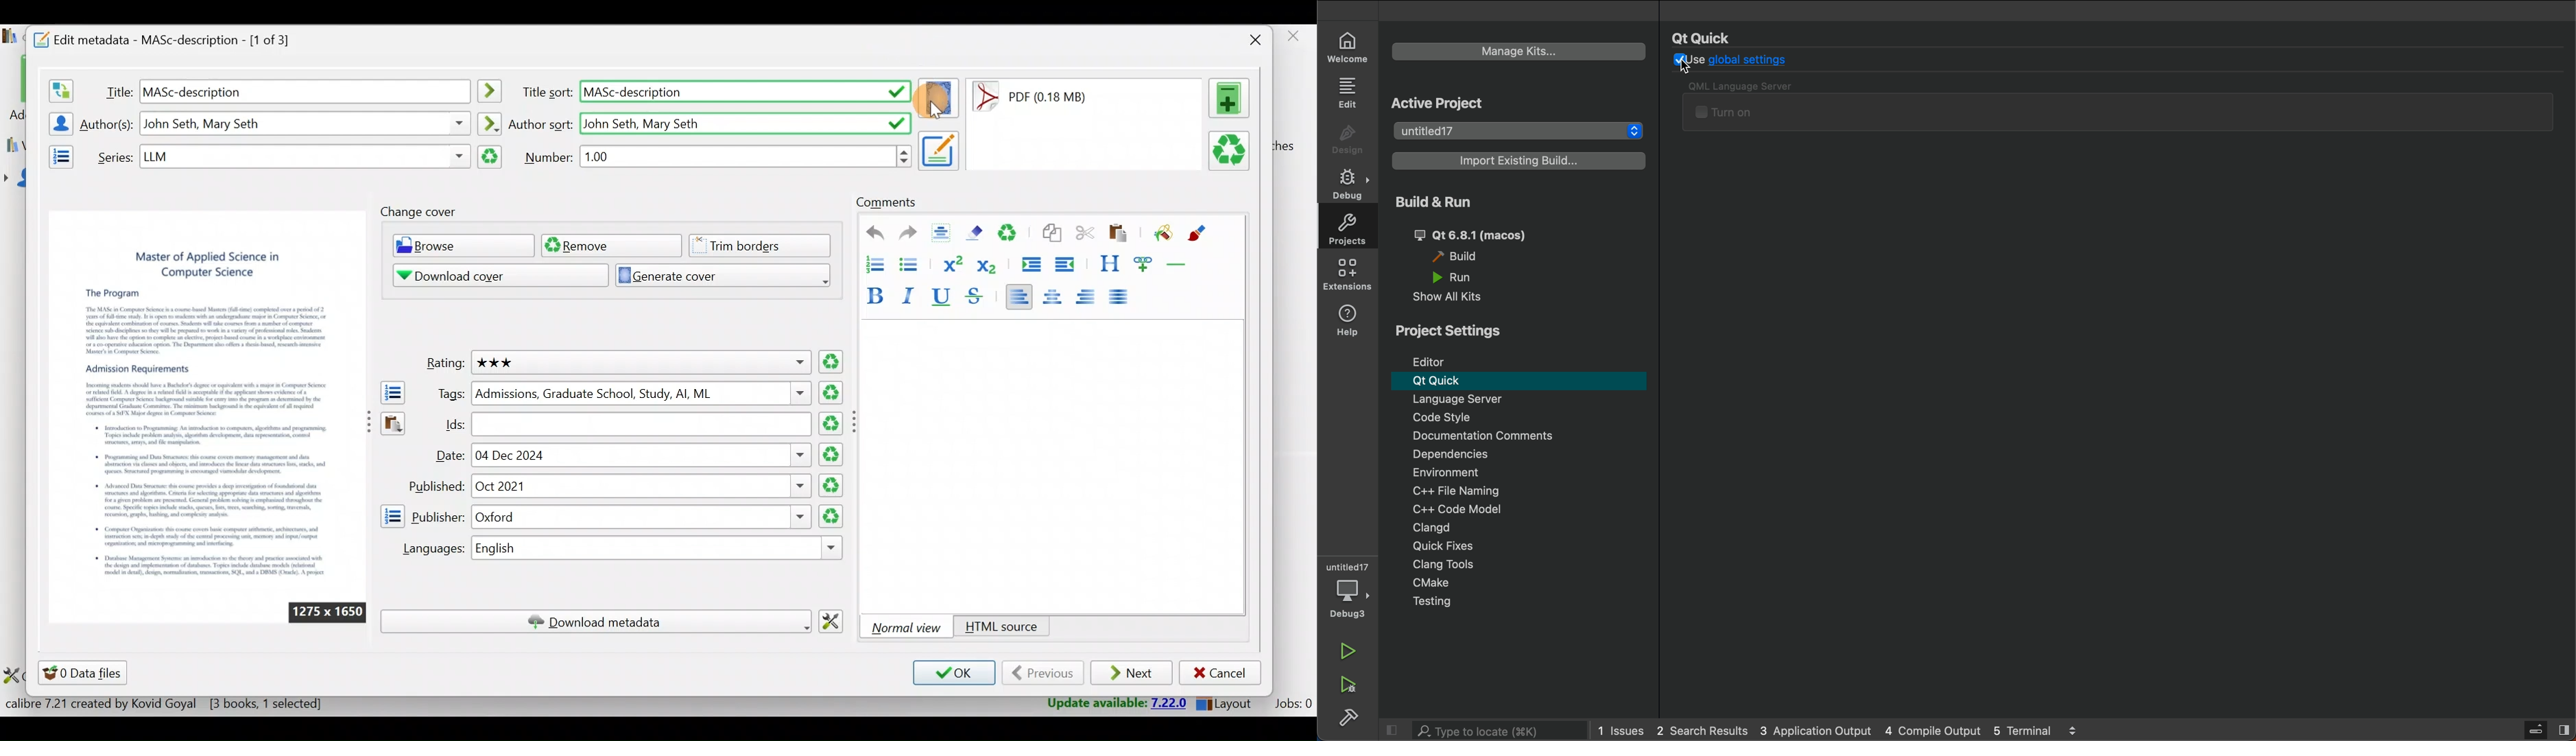 This screenshot has width=2576, height=756. Describe the element at coordinates (1350, 687) in the screenshot. I see `run and debug` at that location.